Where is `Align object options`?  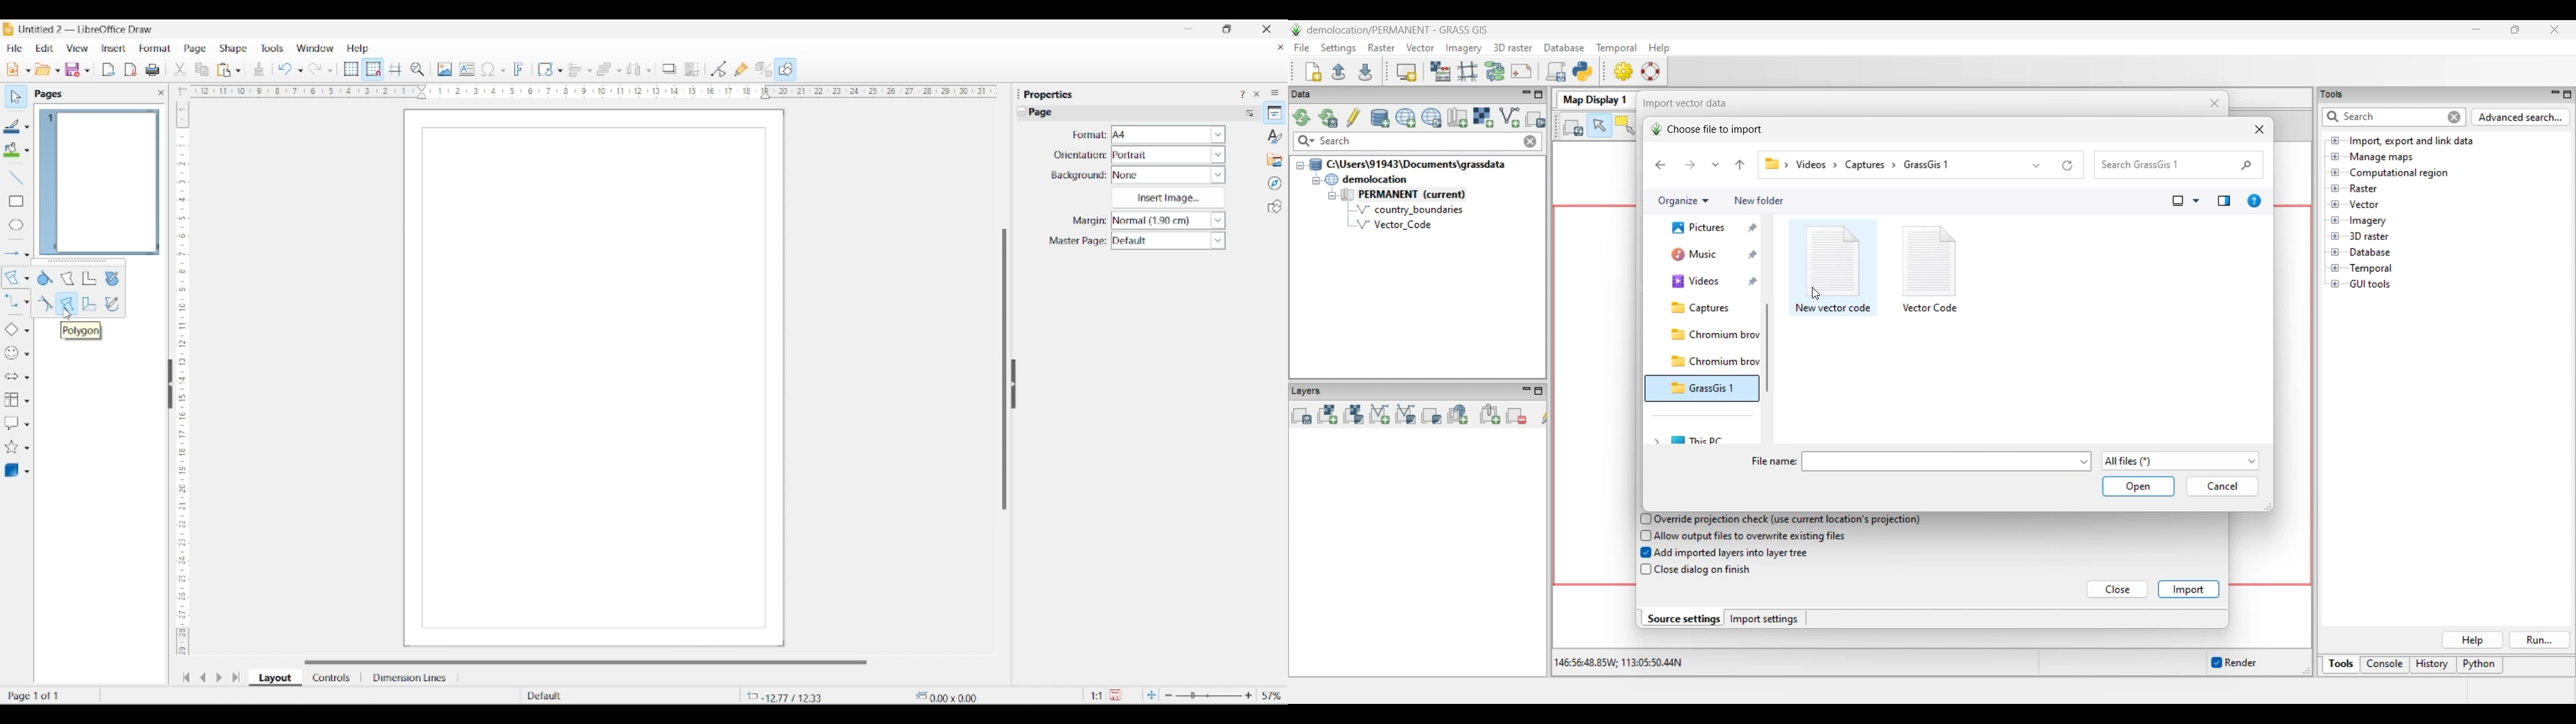 Align object options is located at coordinates (590, 71).